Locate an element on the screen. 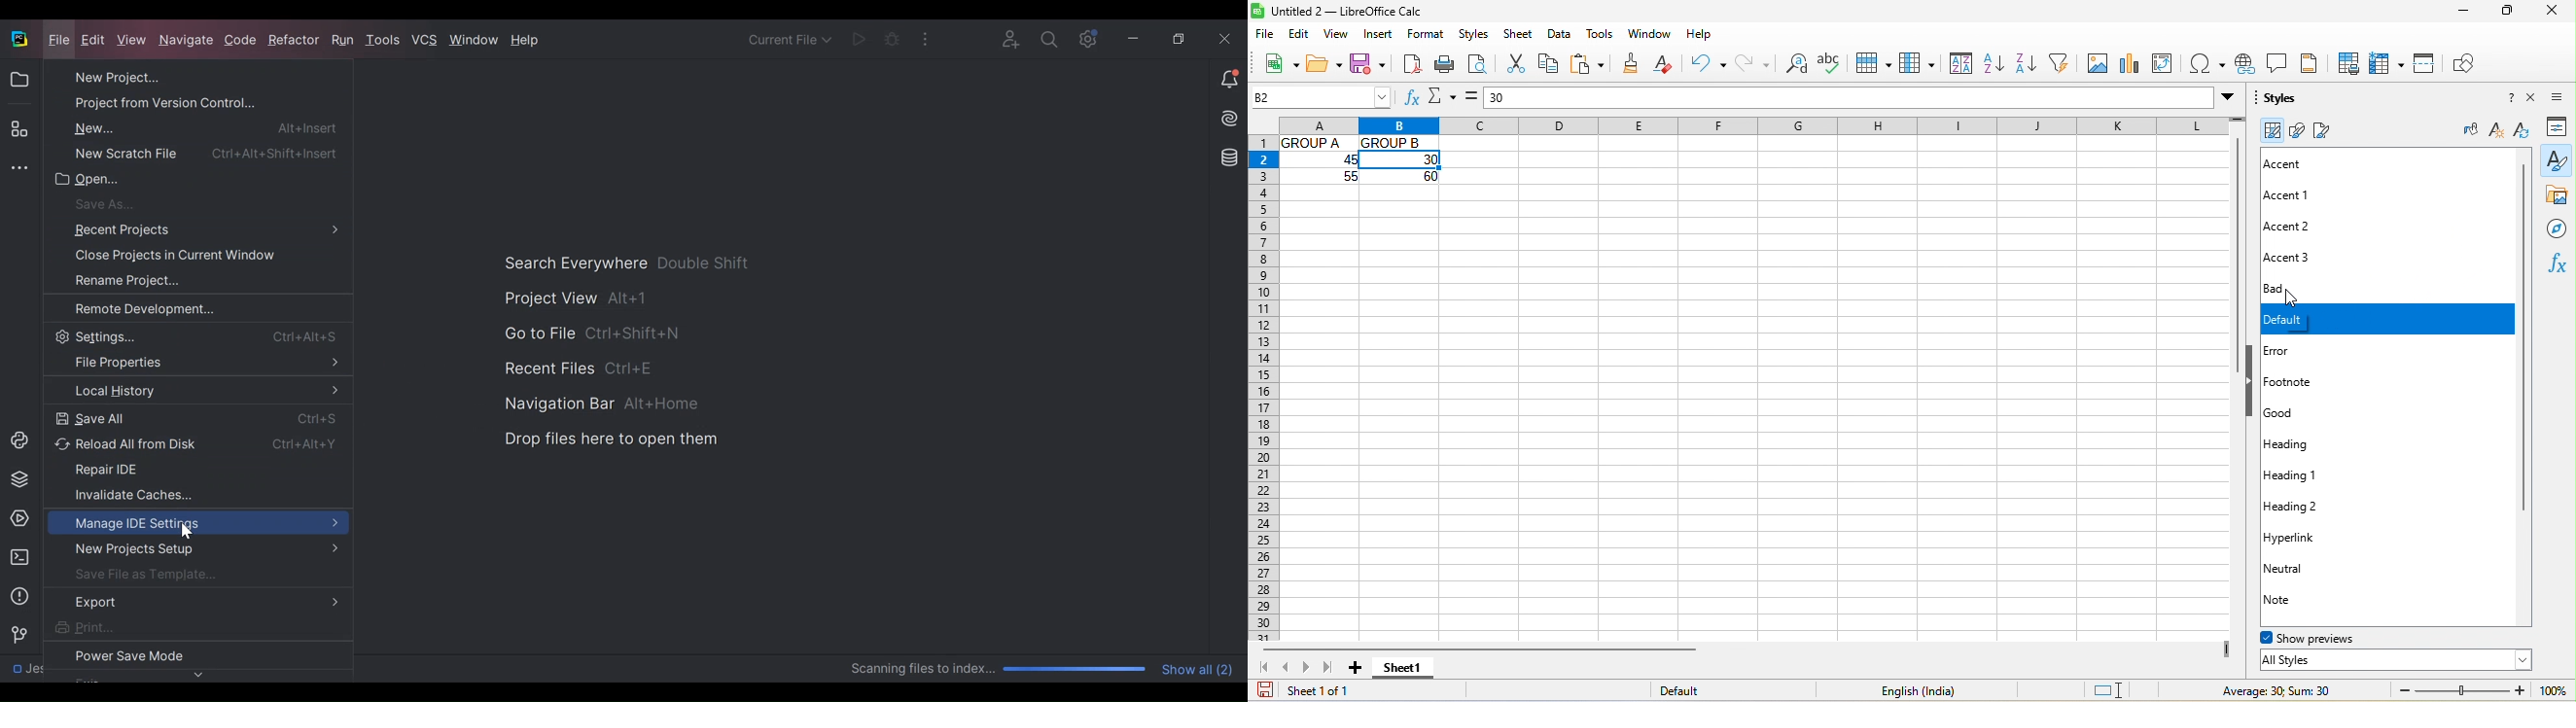 The width and height of the screenshot is (2576, 728). 30 (cell selected) is located at coordinates (1400, 158).